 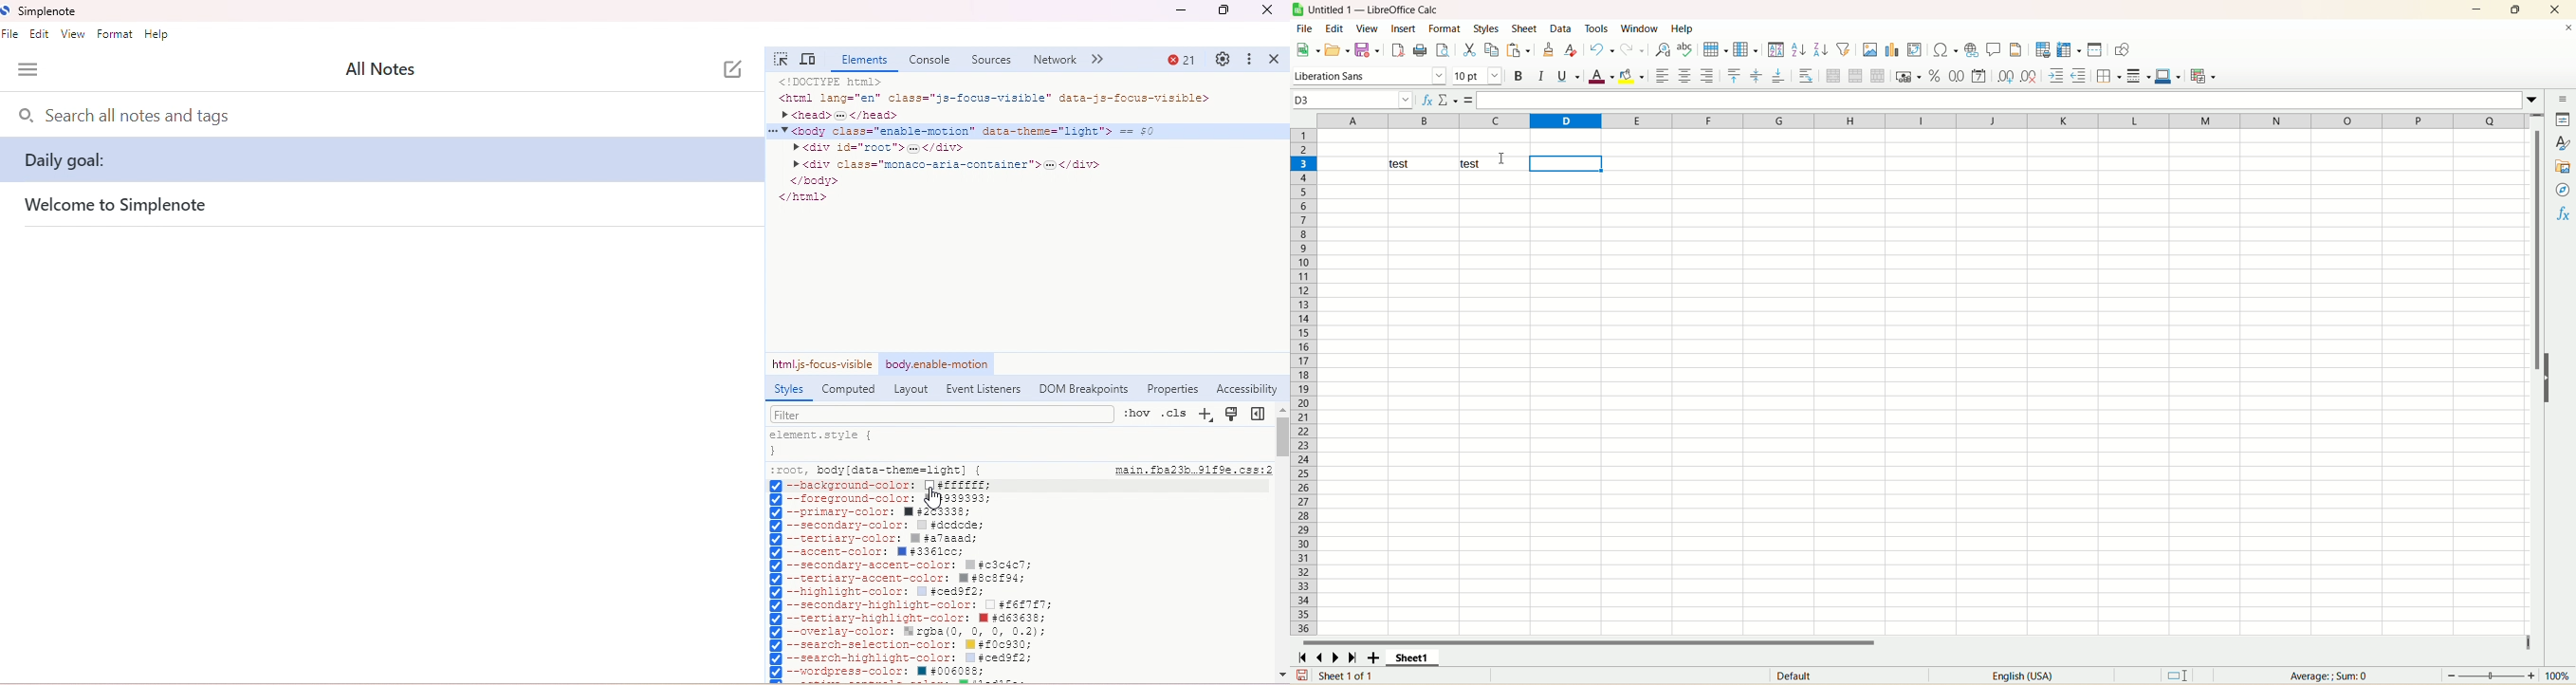 What do you see at coordinates (729, 71) in the screenshot?
I see `new note` at bounding box center [729, 71].